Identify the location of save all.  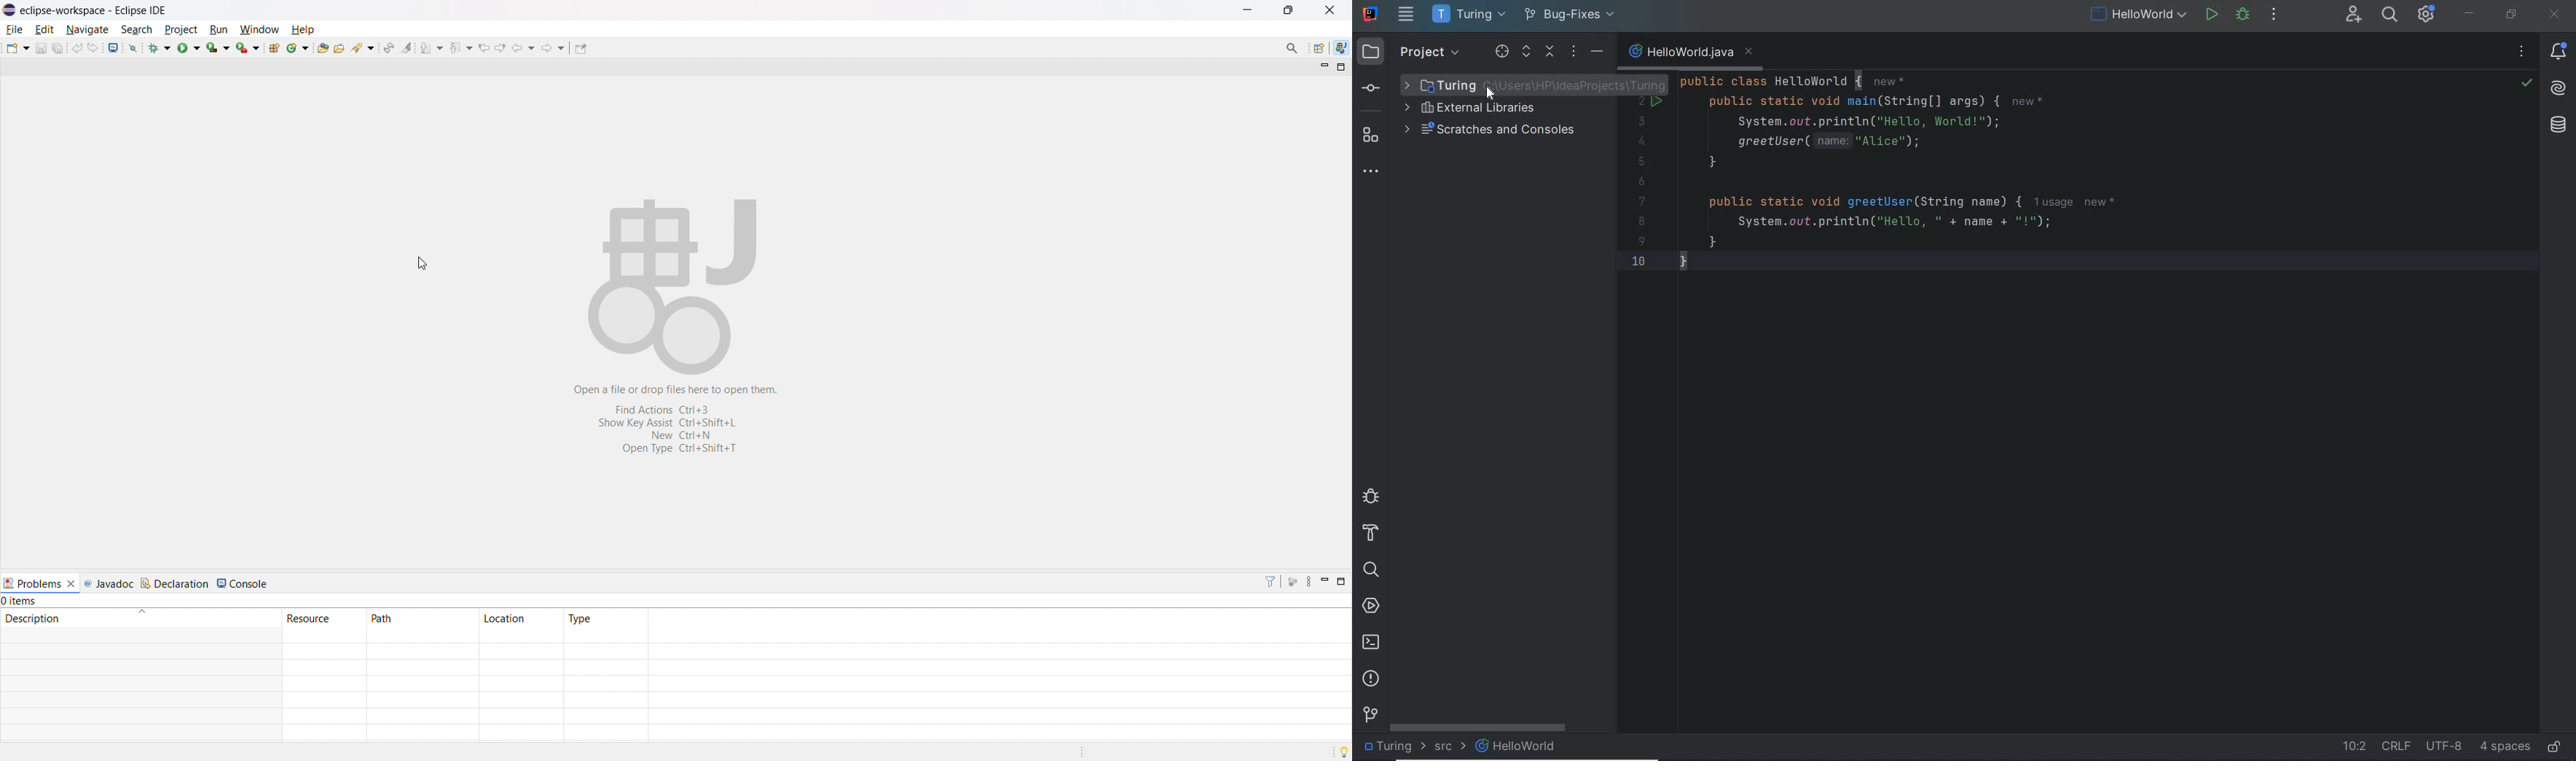
(58, 48).